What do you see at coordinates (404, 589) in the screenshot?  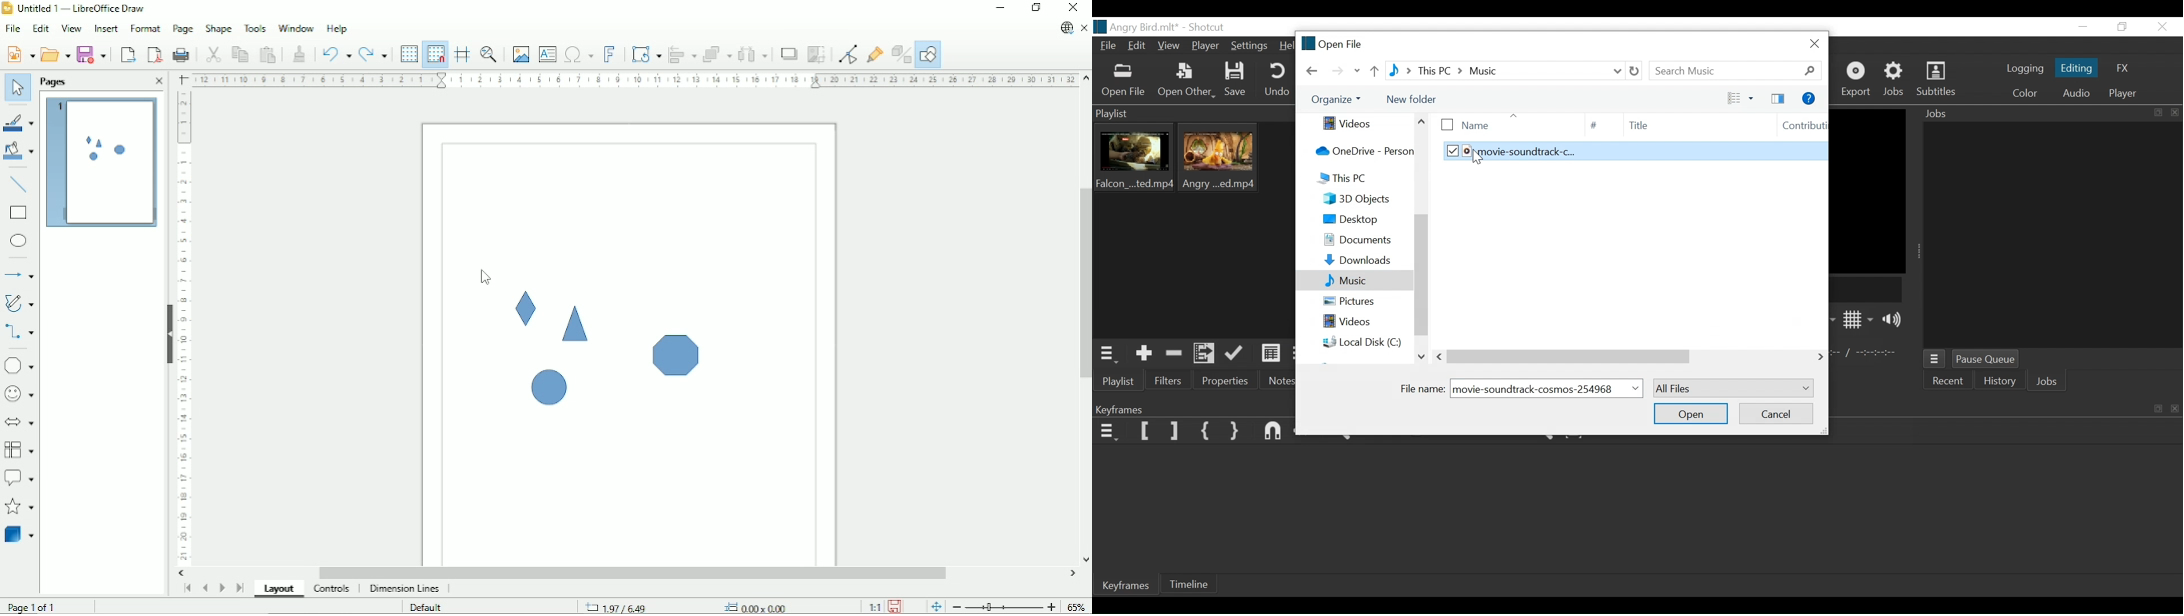 I see `dimension lines` at bounding box center [404, 589].